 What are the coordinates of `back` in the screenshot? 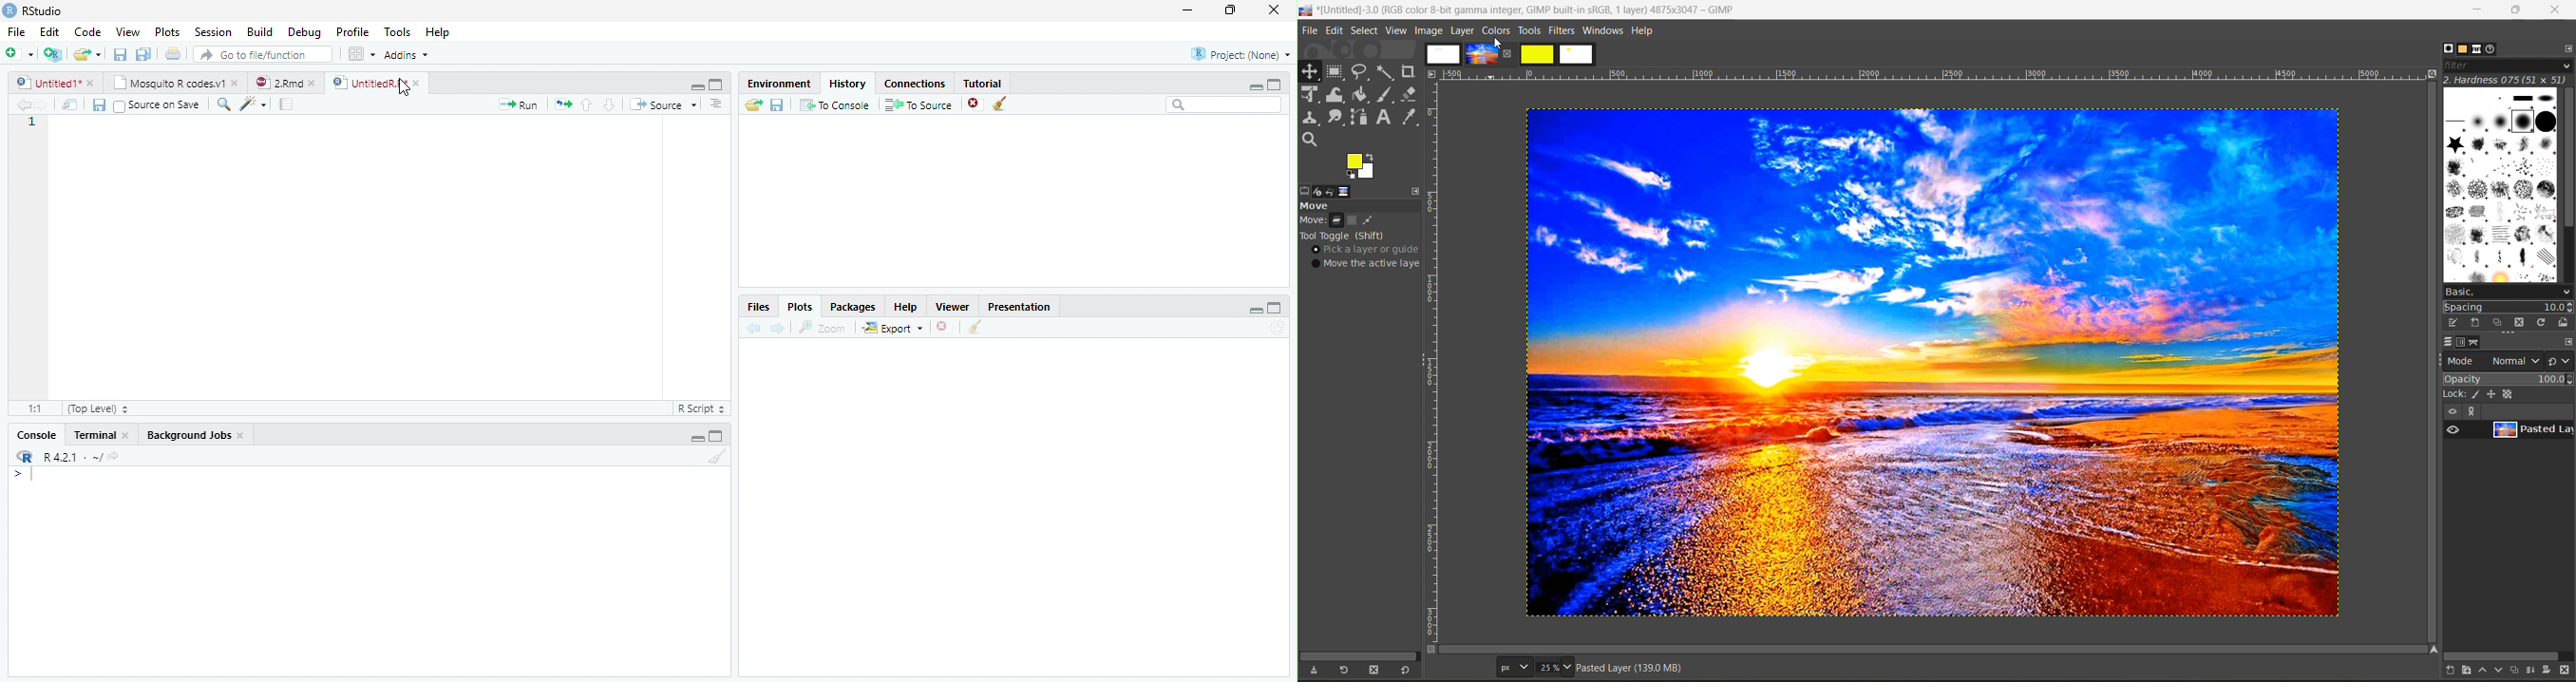 It's located at (751, 329).